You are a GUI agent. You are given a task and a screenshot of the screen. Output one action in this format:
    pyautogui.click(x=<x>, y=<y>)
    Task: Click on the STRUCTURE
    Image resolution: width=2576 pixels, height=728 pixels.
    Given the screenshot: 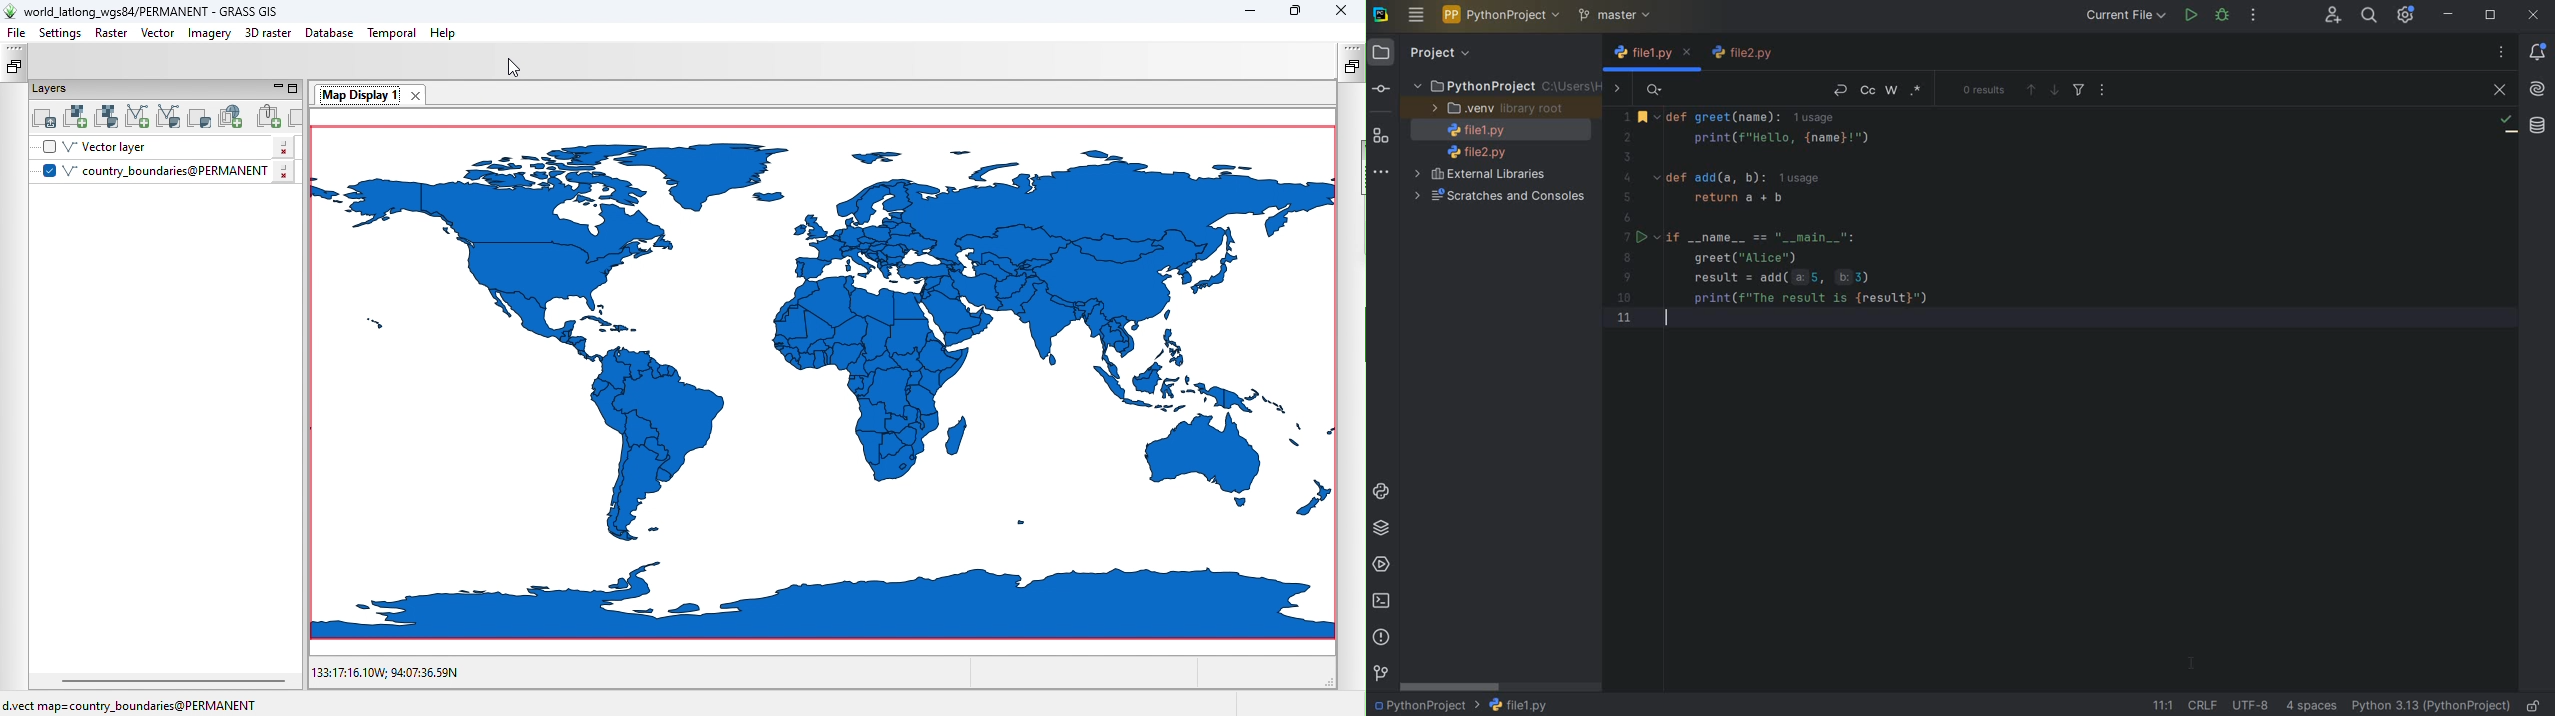 What is the action you would take?
    pyautogui.click(x=1382, y=137)
    